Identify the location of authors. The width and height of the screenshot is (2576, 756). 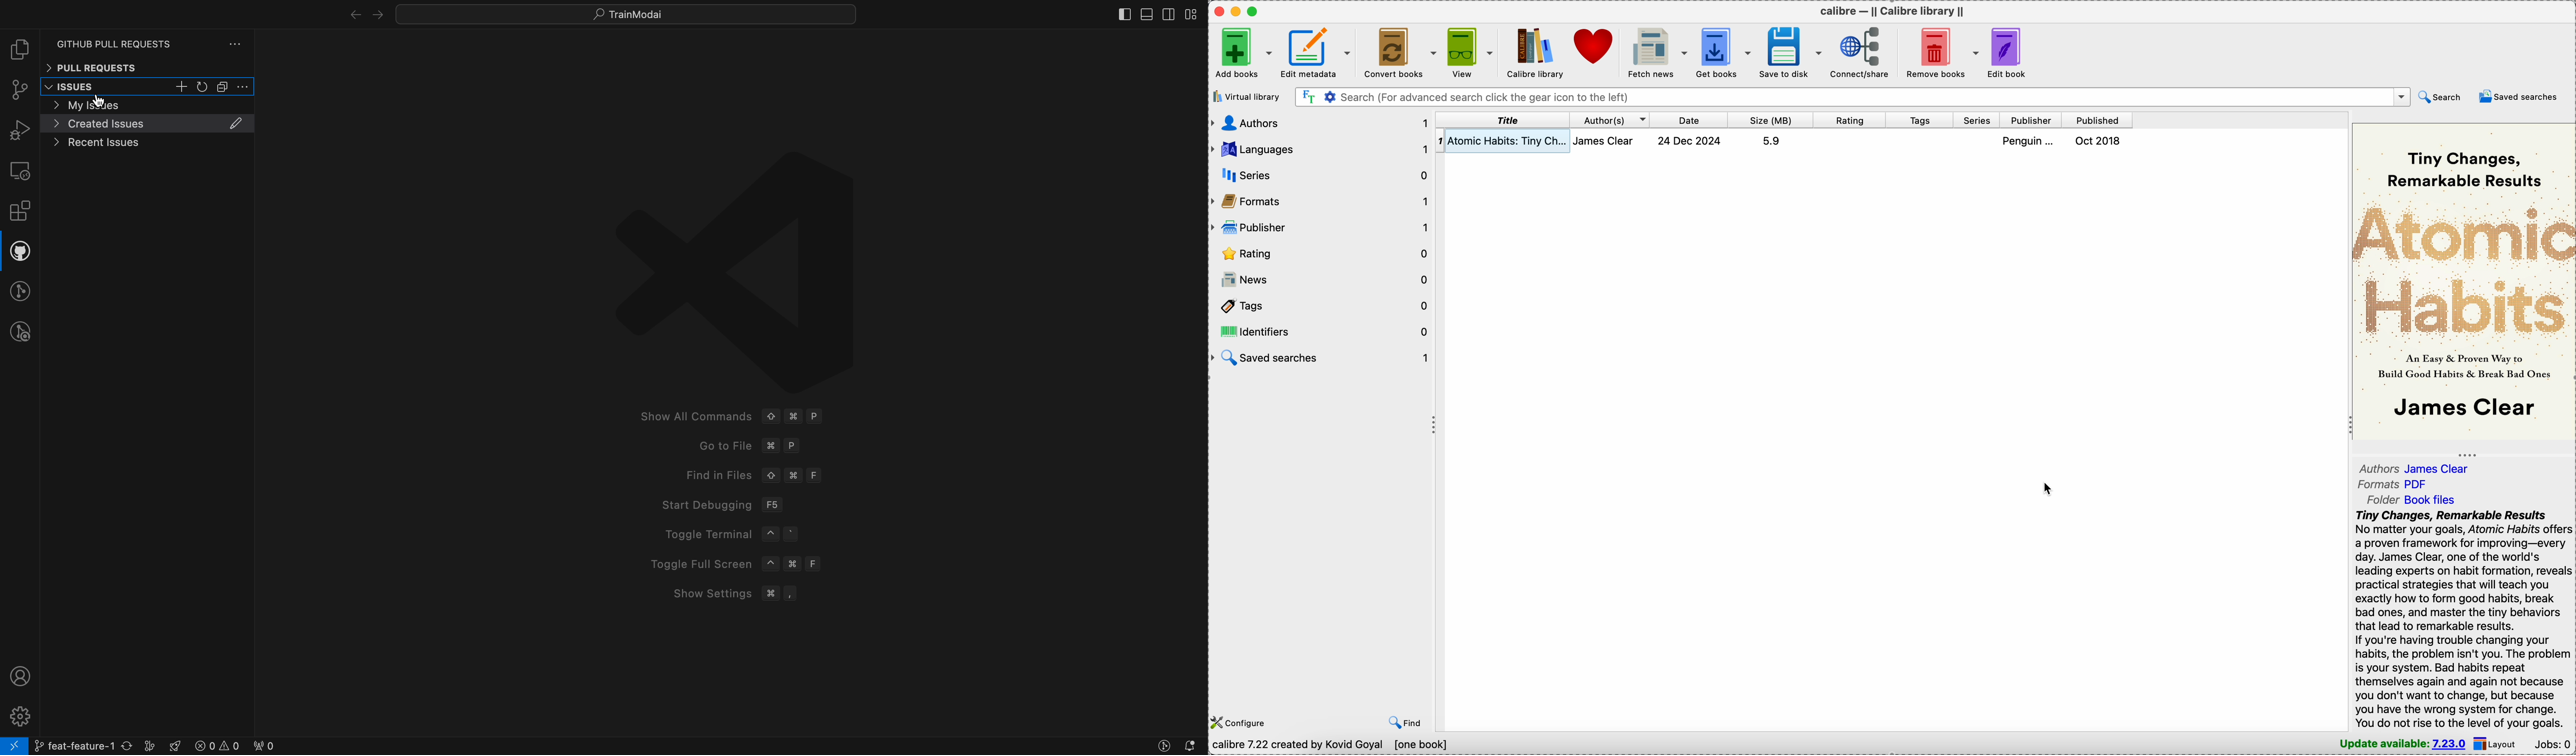
(1610, 120).